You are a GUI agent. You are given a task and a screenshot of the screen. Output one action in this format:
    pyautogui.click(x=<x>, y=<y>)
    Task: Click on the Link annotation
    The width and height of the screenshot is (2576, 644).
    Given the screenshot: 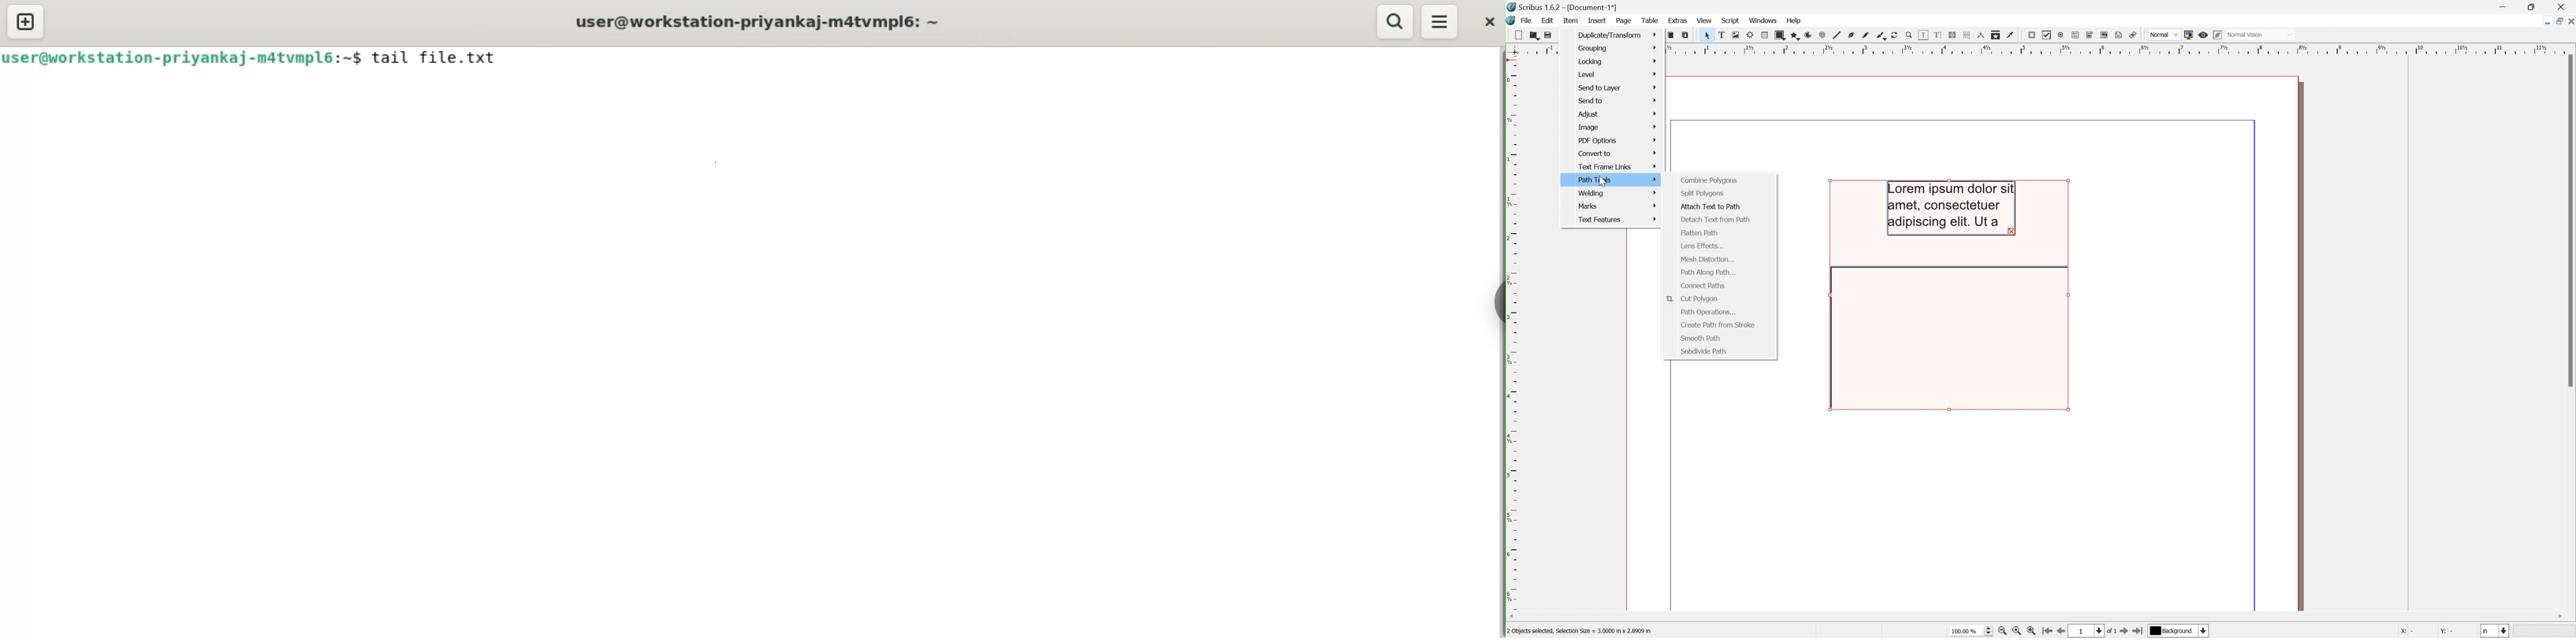 What is the action you would take?
    pyautogui.click(x=2136, y=36)
    